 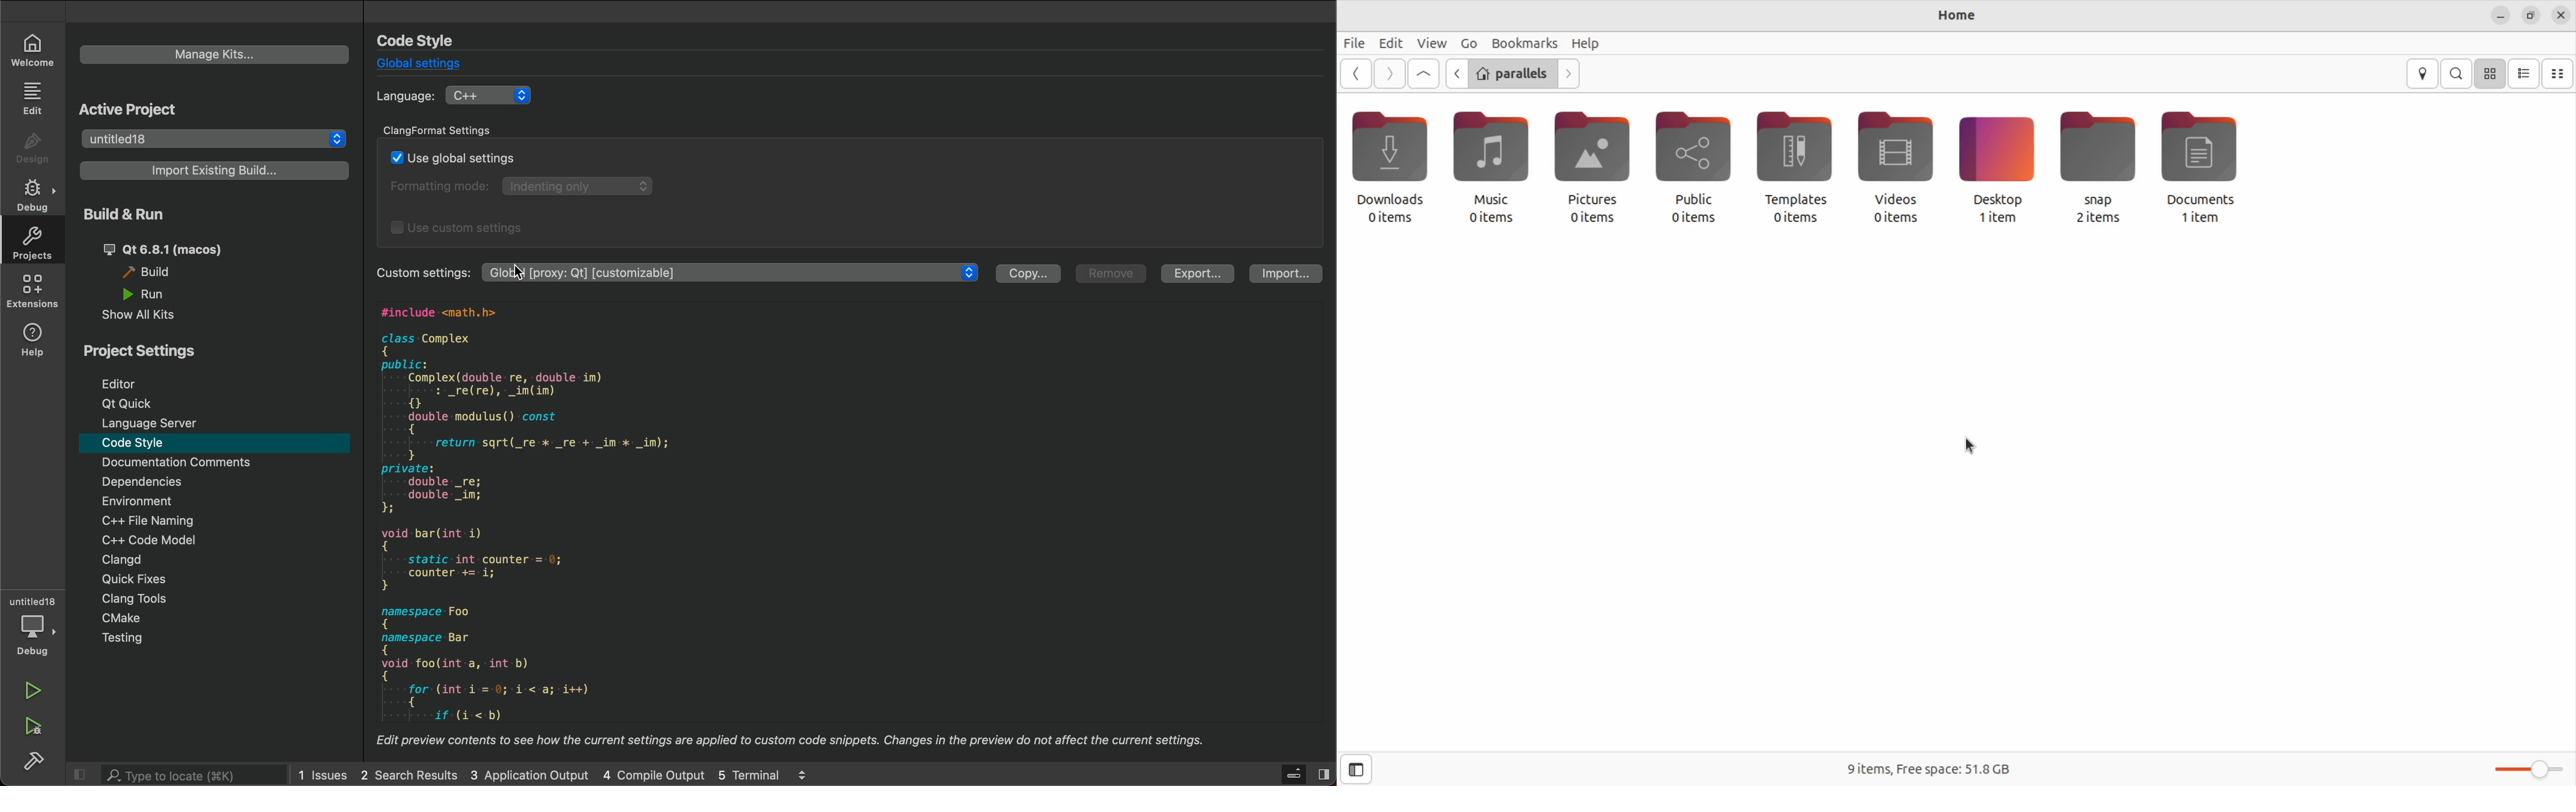 What do you see at coordinates (809, 773) in the screenshot?
I see `logs` at bounding box center [809, 773].